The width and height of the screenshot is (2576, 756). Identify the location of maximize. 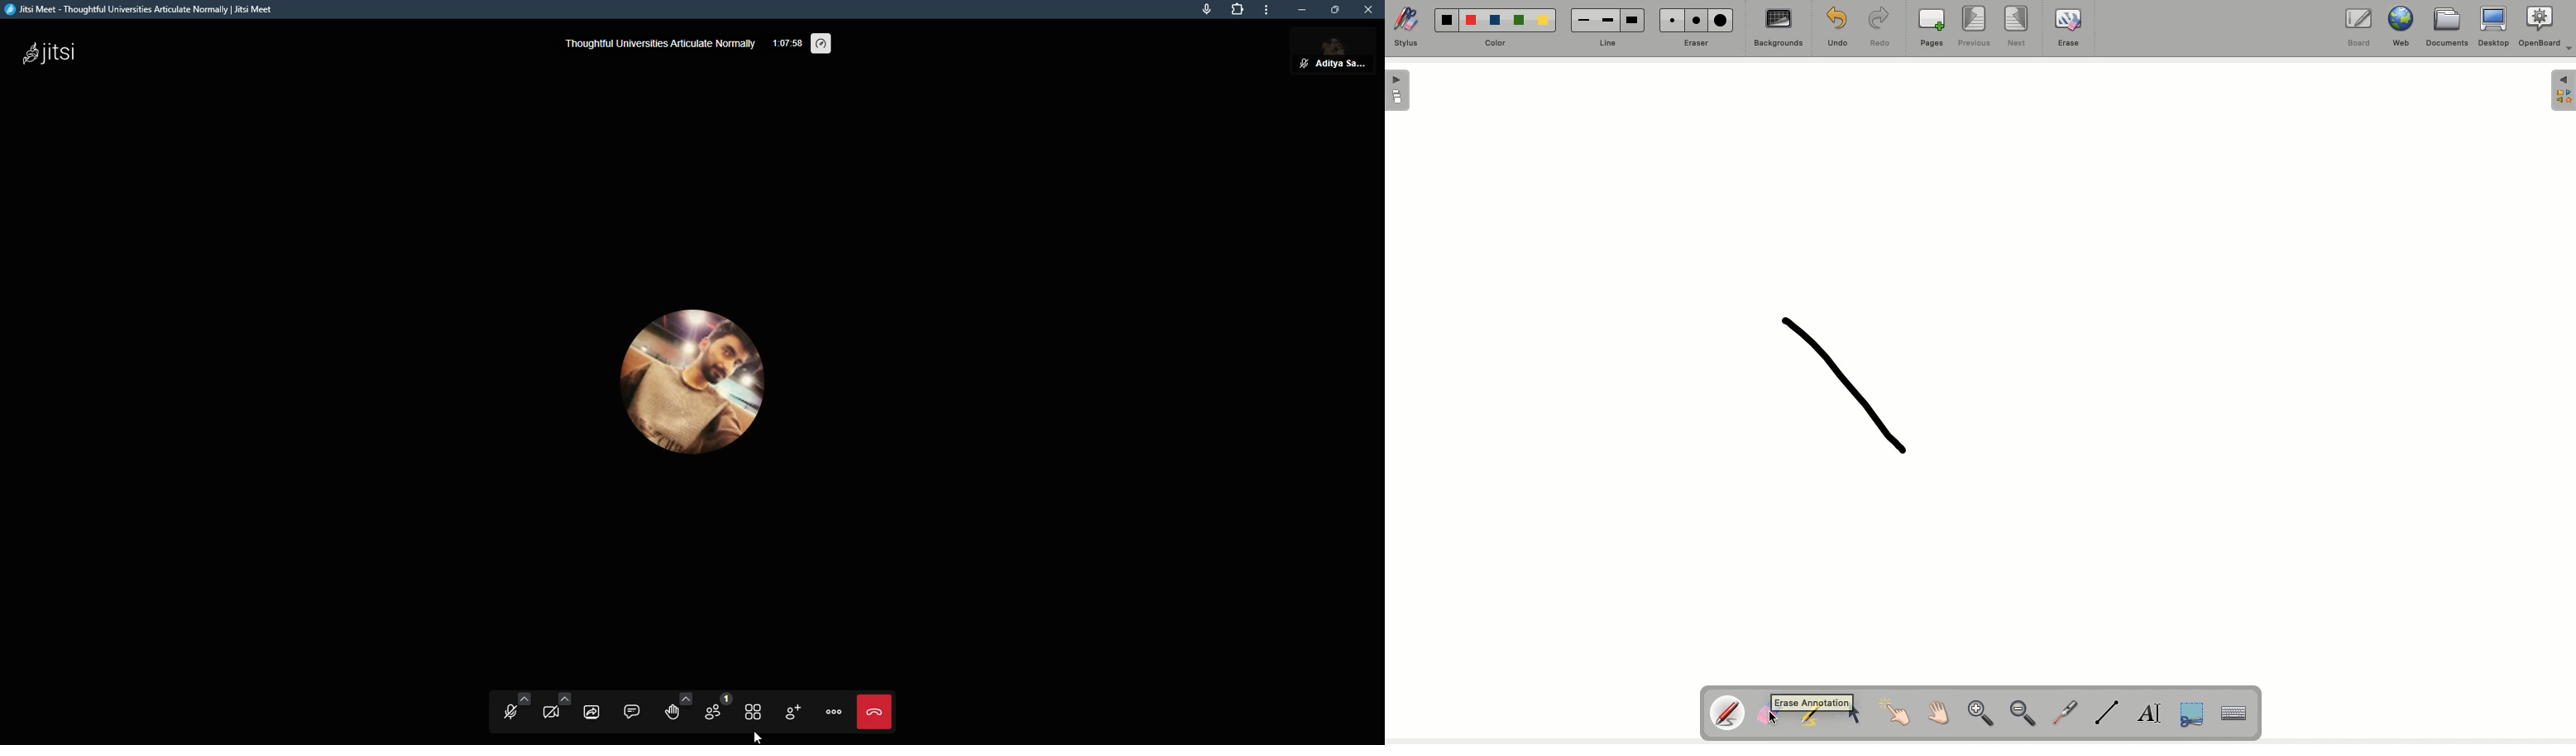
(1336, 9).